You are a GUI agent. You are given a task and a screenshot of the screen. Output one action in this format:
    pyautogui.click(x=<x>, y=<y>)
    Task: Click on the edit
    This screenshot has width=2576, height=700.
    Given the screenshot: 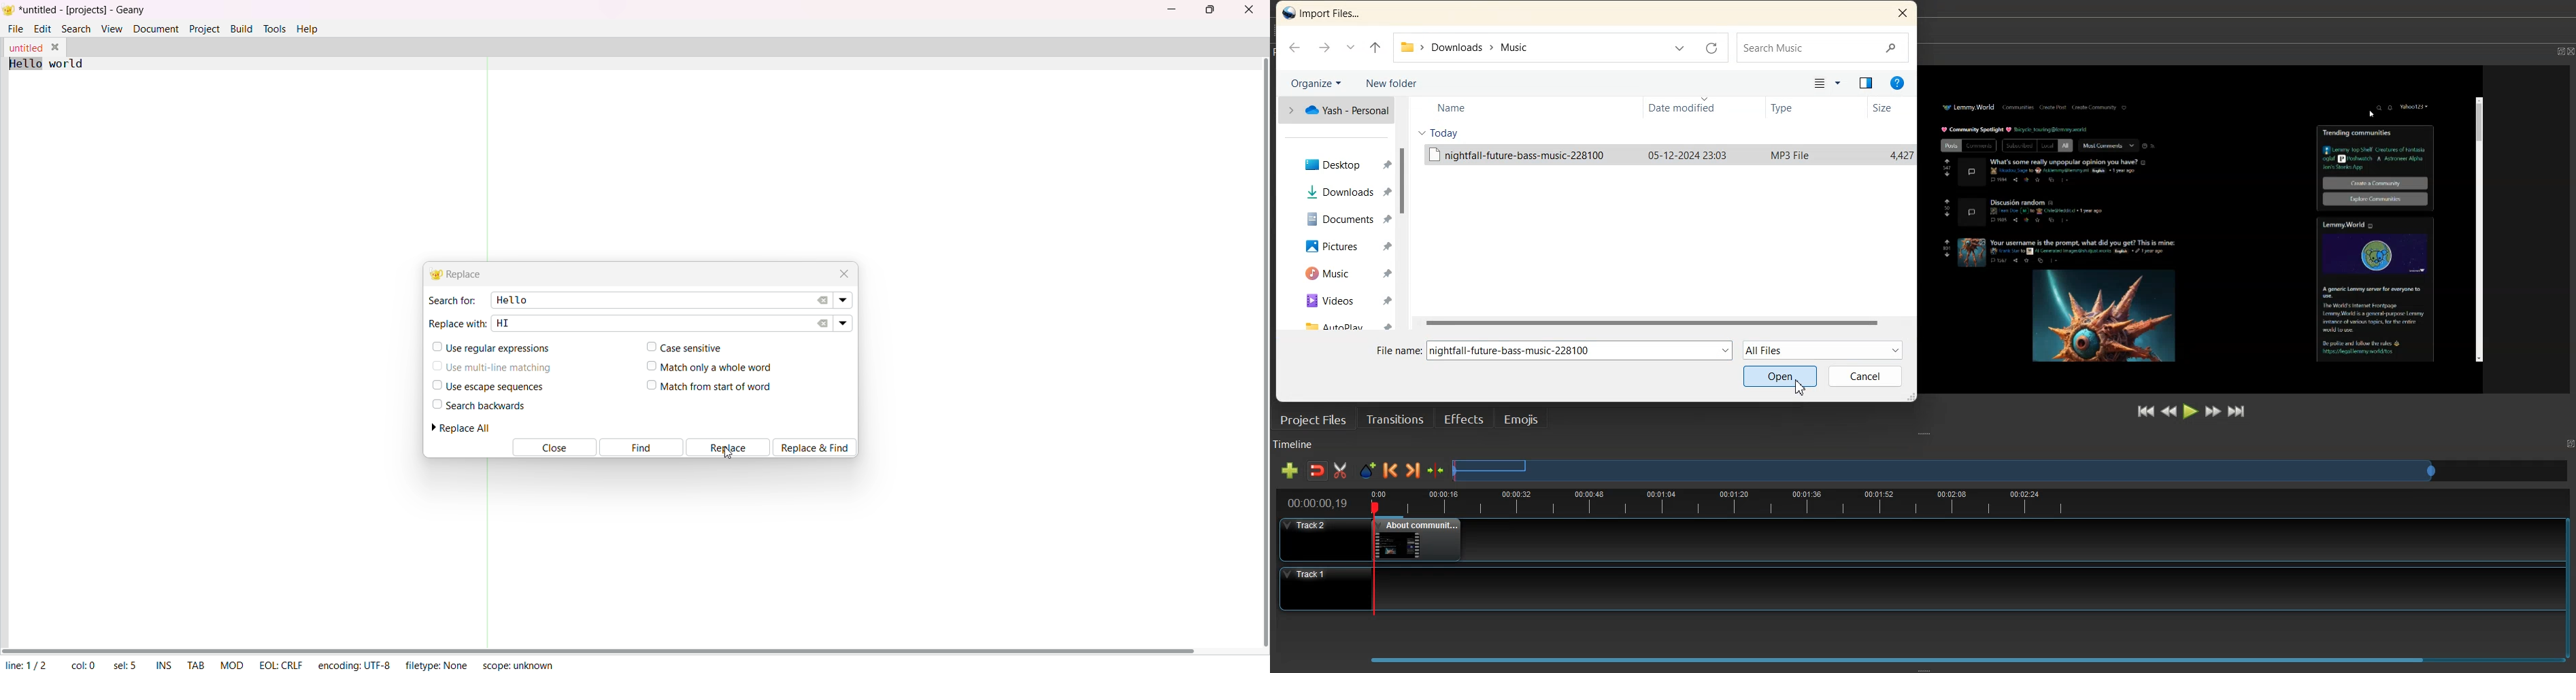 What is the action you would take?
    pyautogui.click(x=43, y=28)
    